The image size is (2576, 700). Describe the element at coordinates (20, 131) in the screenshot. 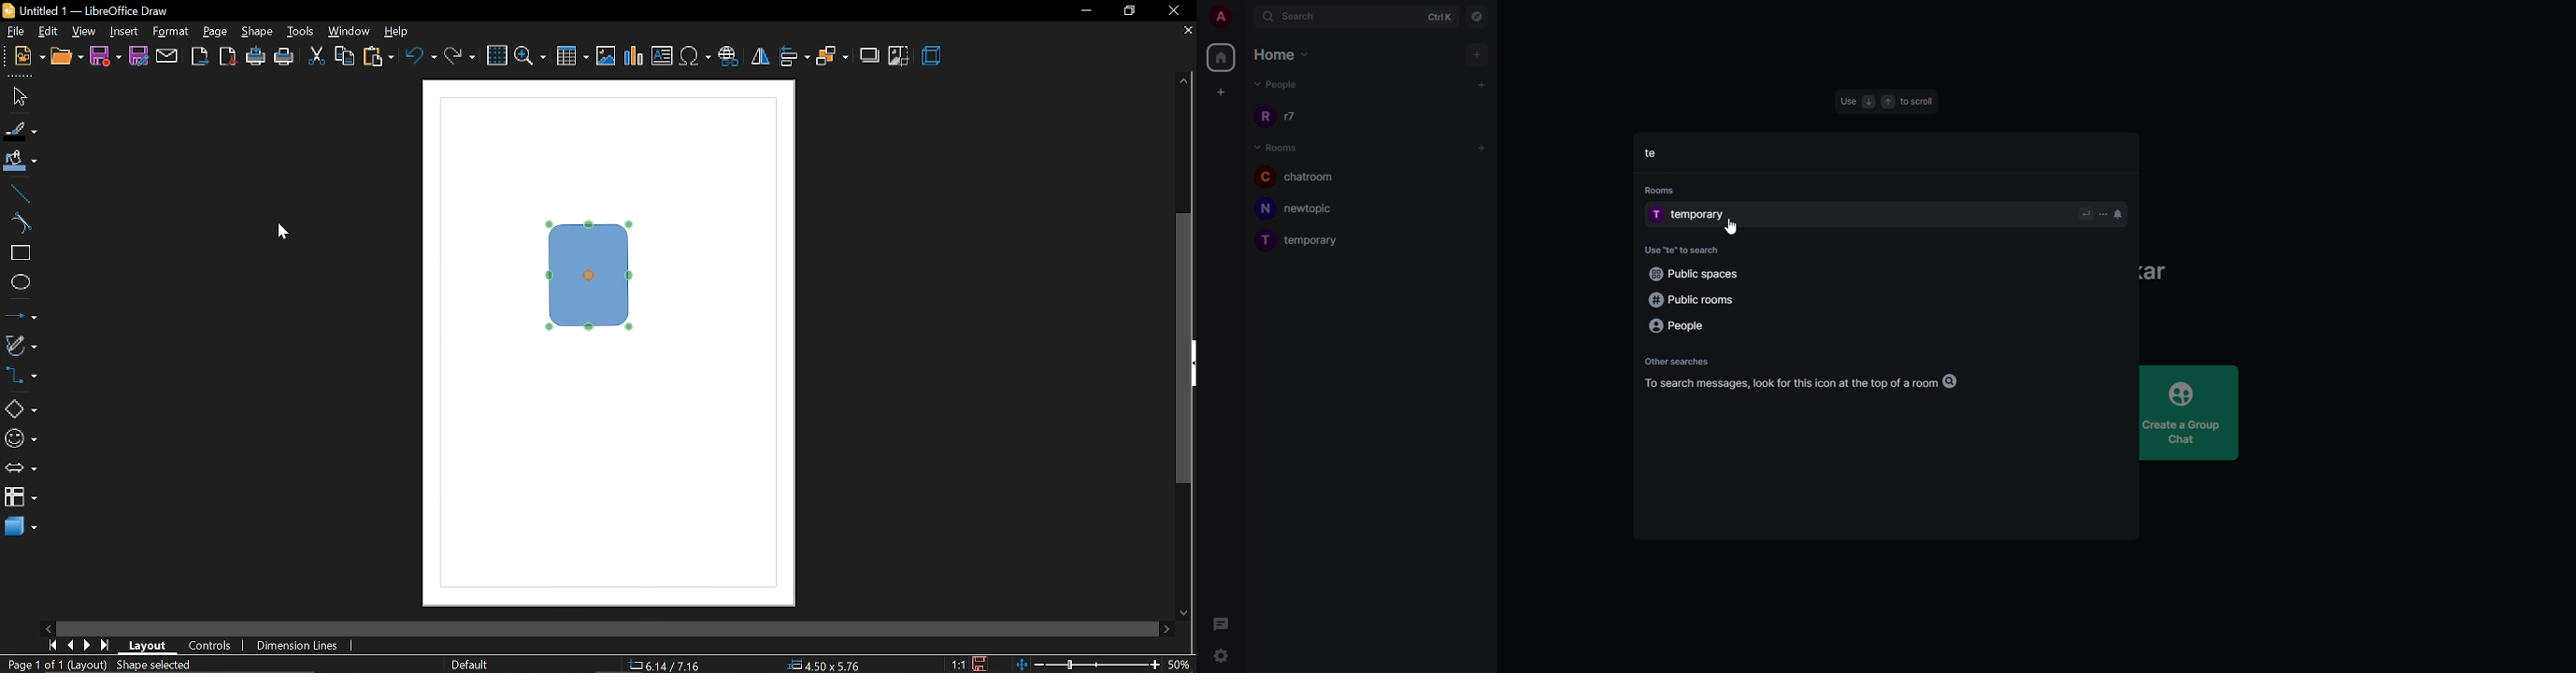

I see `fill line` at that location.